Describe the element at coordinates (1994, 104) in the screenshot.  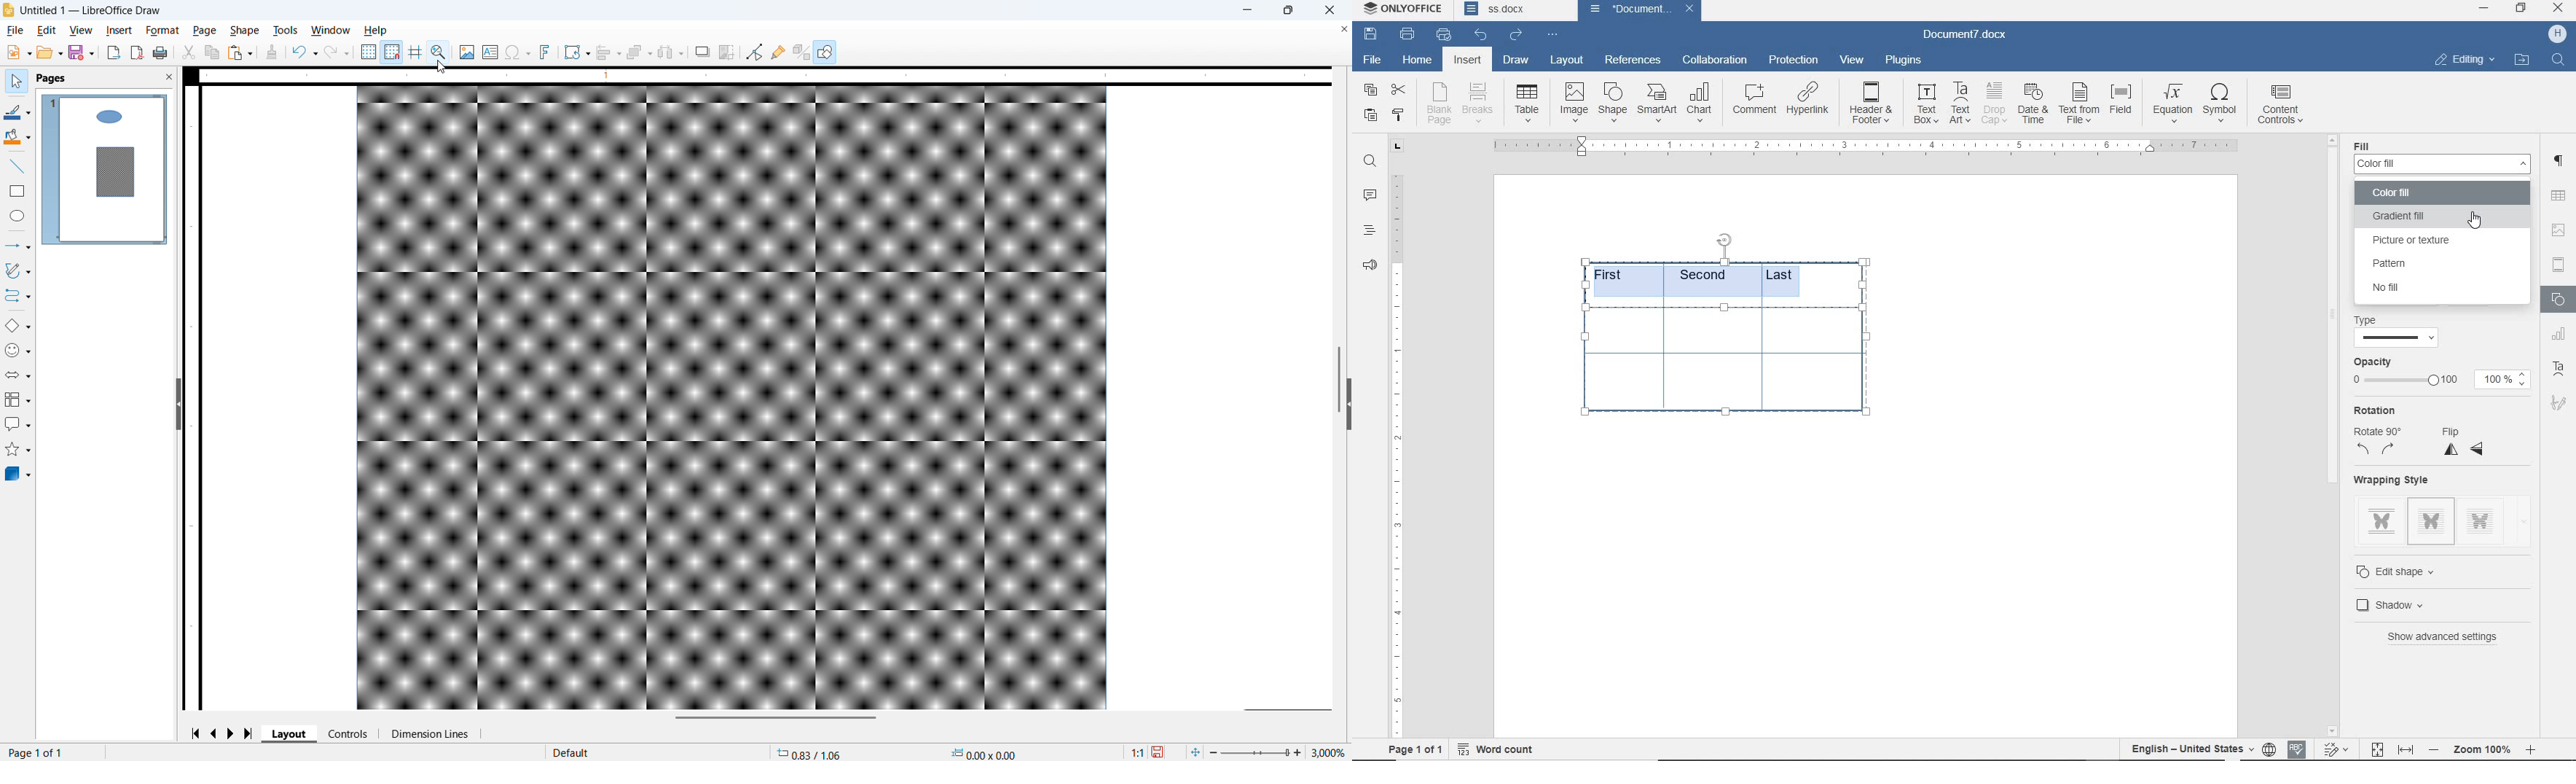
I see `drop cap` at that location.